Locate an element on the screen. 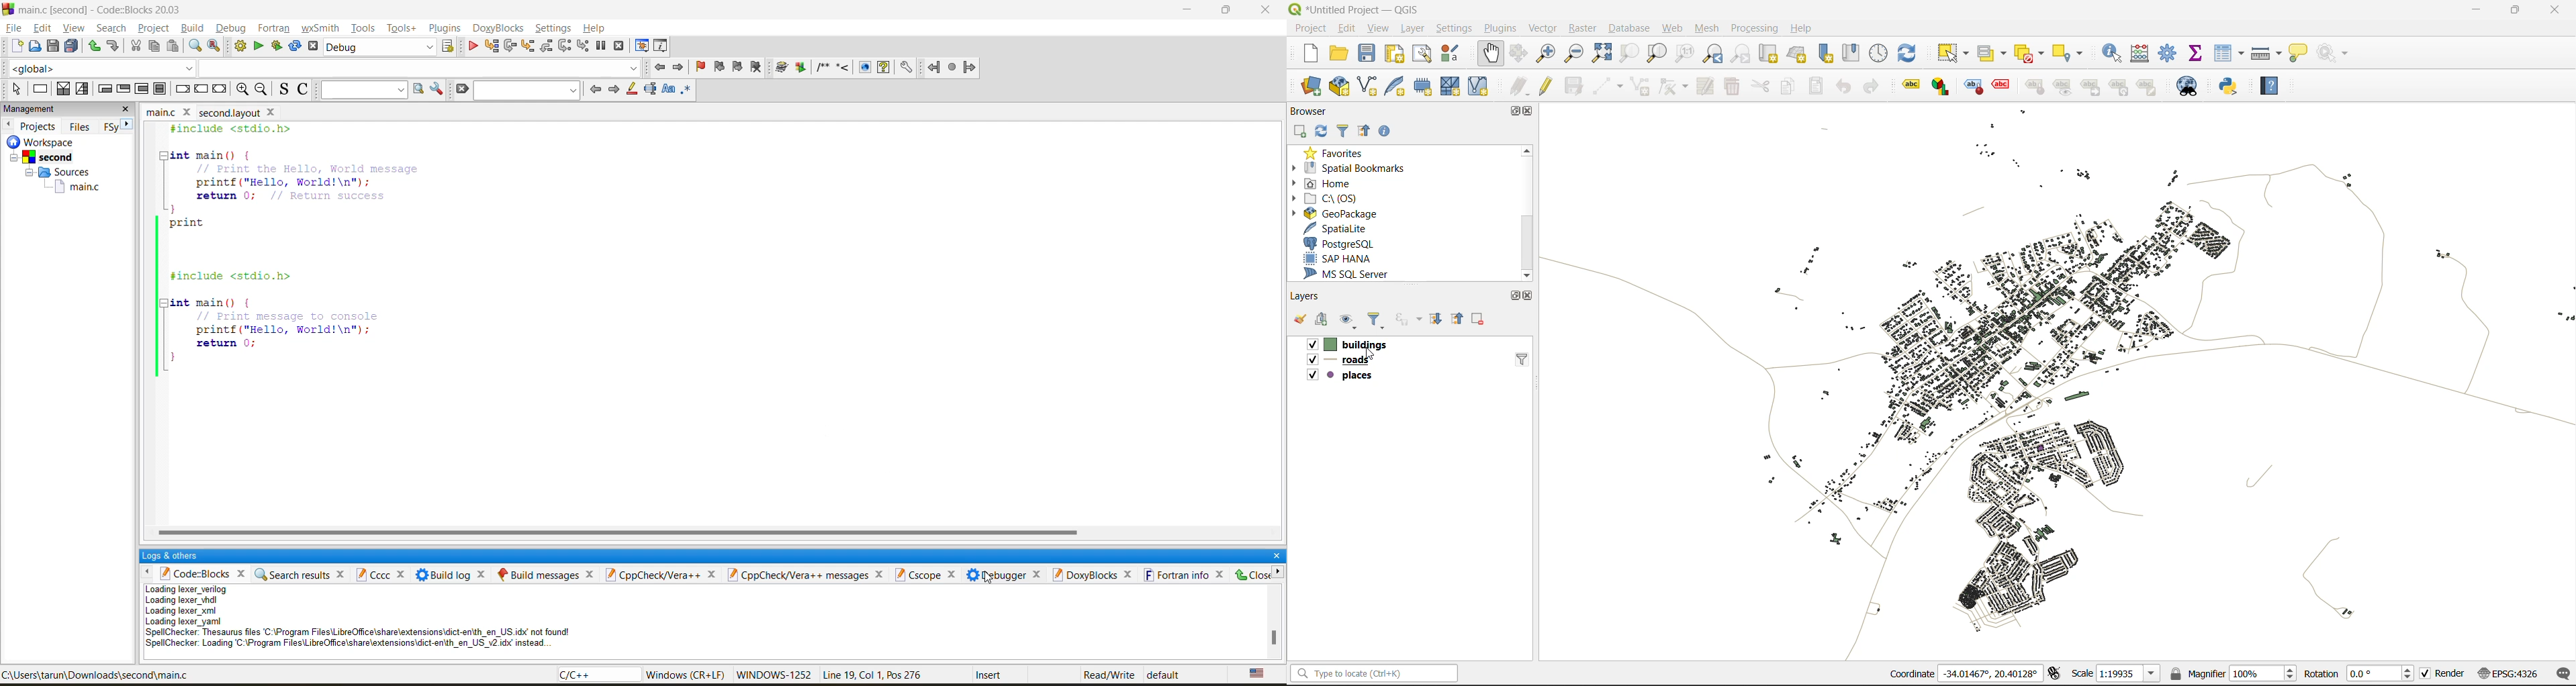 This screenshot has width=2576, height=700. wxsmith is located at coordinates (320, 27).